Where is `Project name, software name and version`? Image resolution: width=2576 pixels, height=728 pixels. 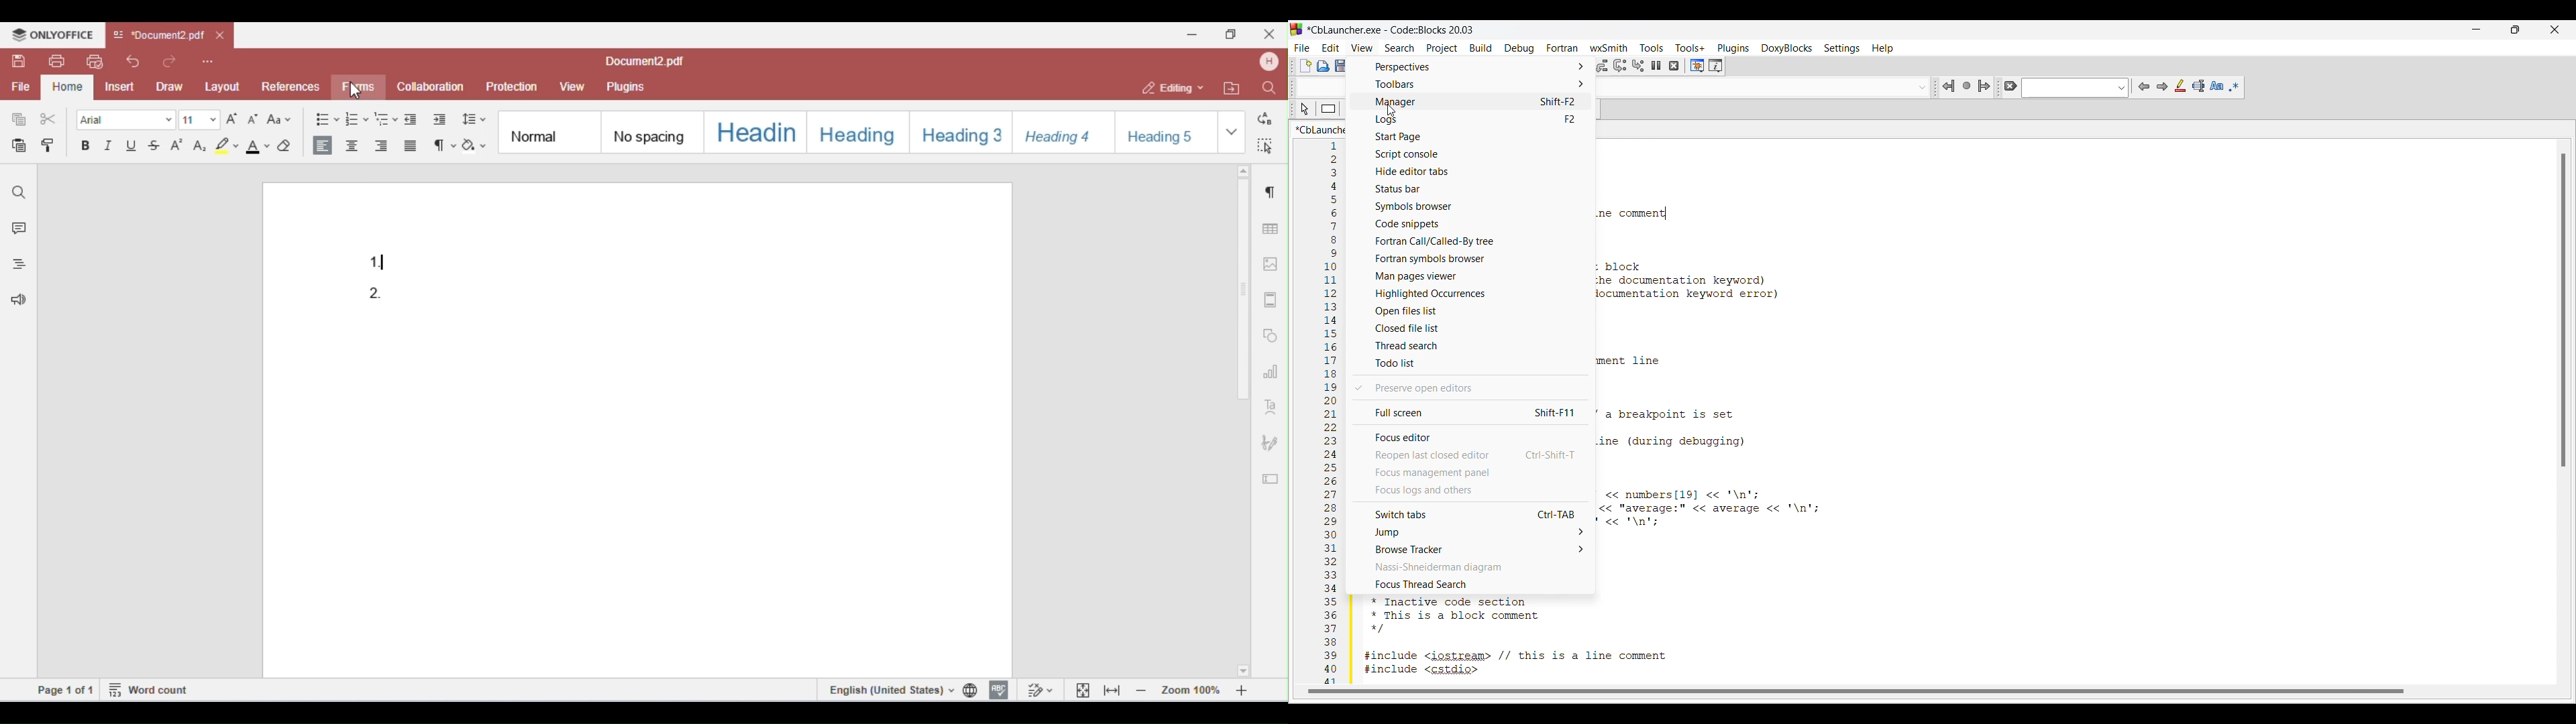 Project name, software name and version is located at coordinates (1391, 29).